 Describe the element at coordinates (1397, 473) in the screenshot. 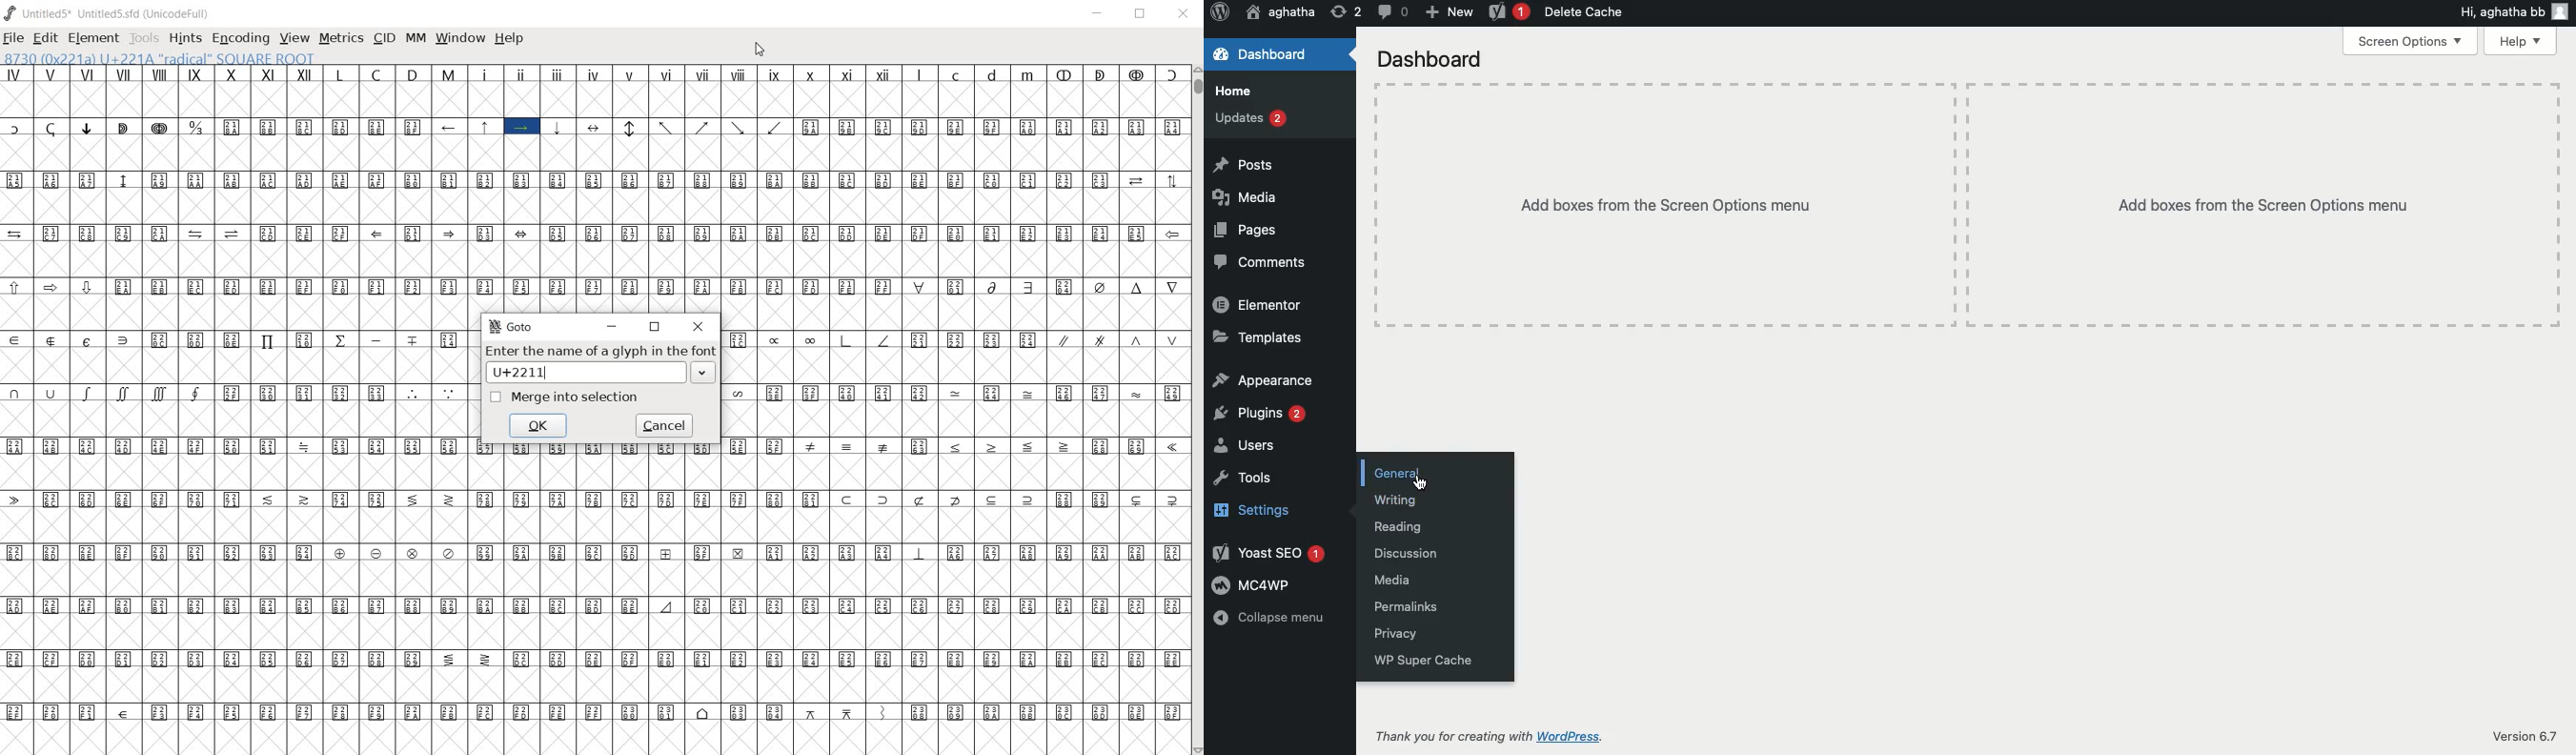

I see `General` at that location.